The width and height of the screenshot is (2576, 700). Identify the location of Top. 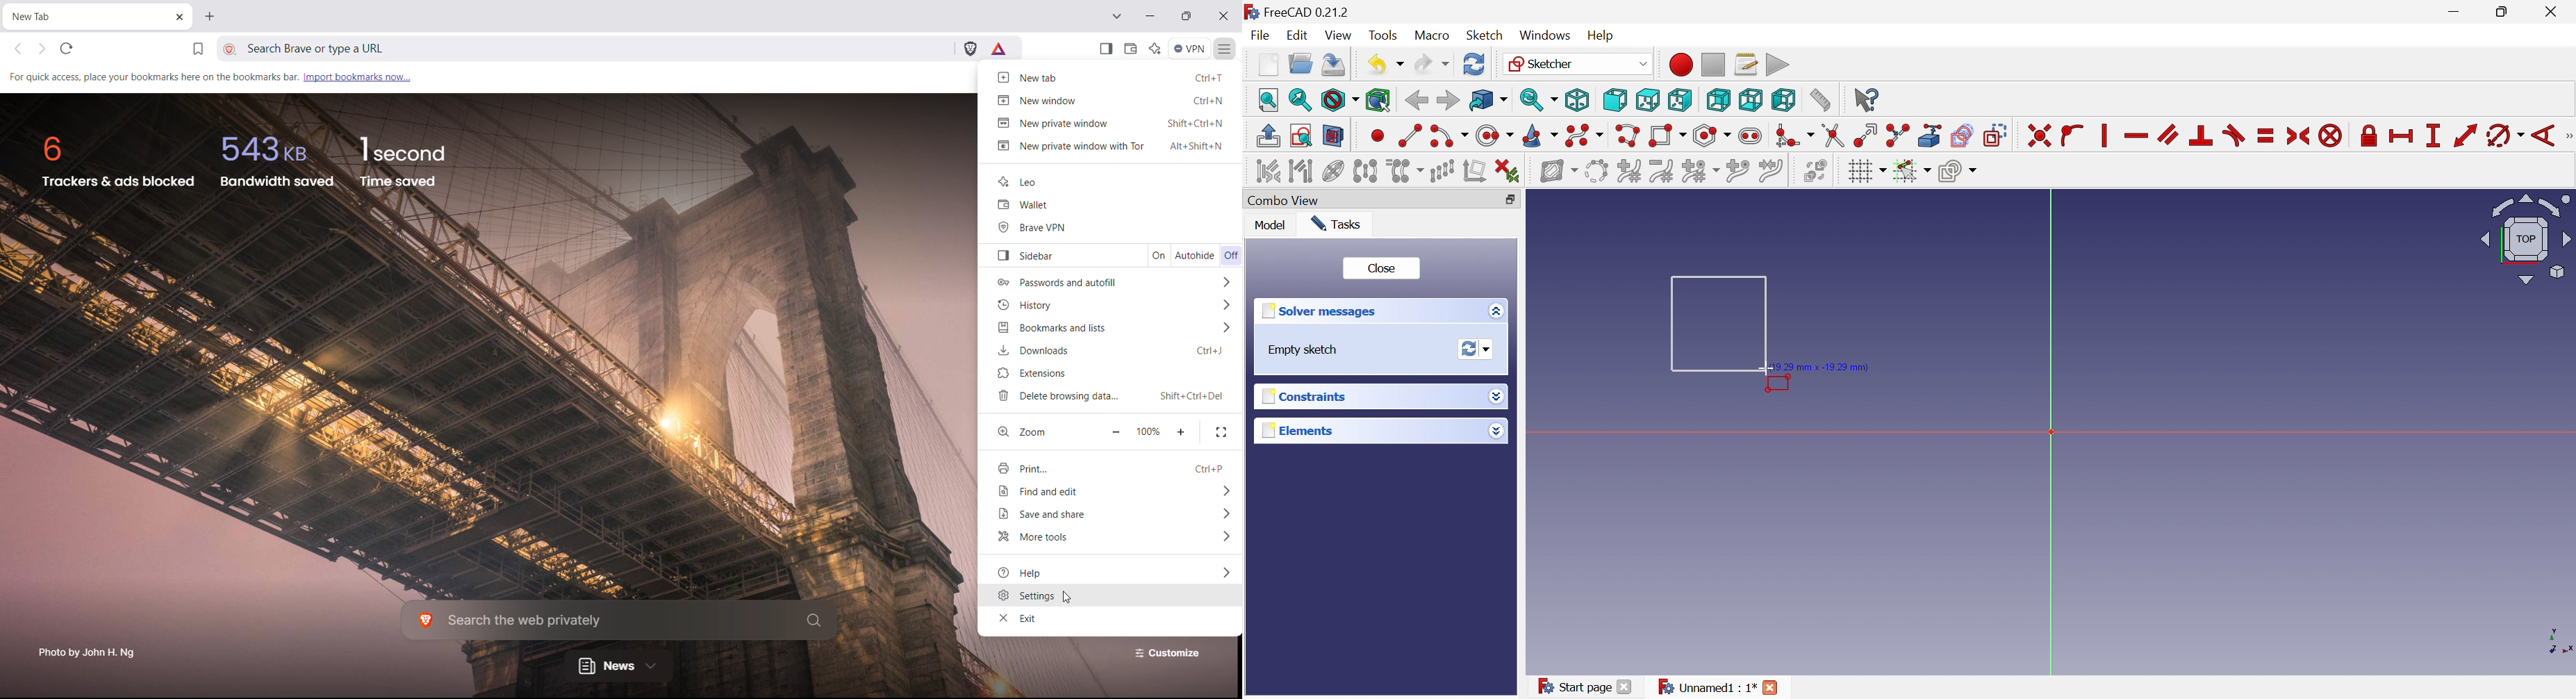
(1649, 99).